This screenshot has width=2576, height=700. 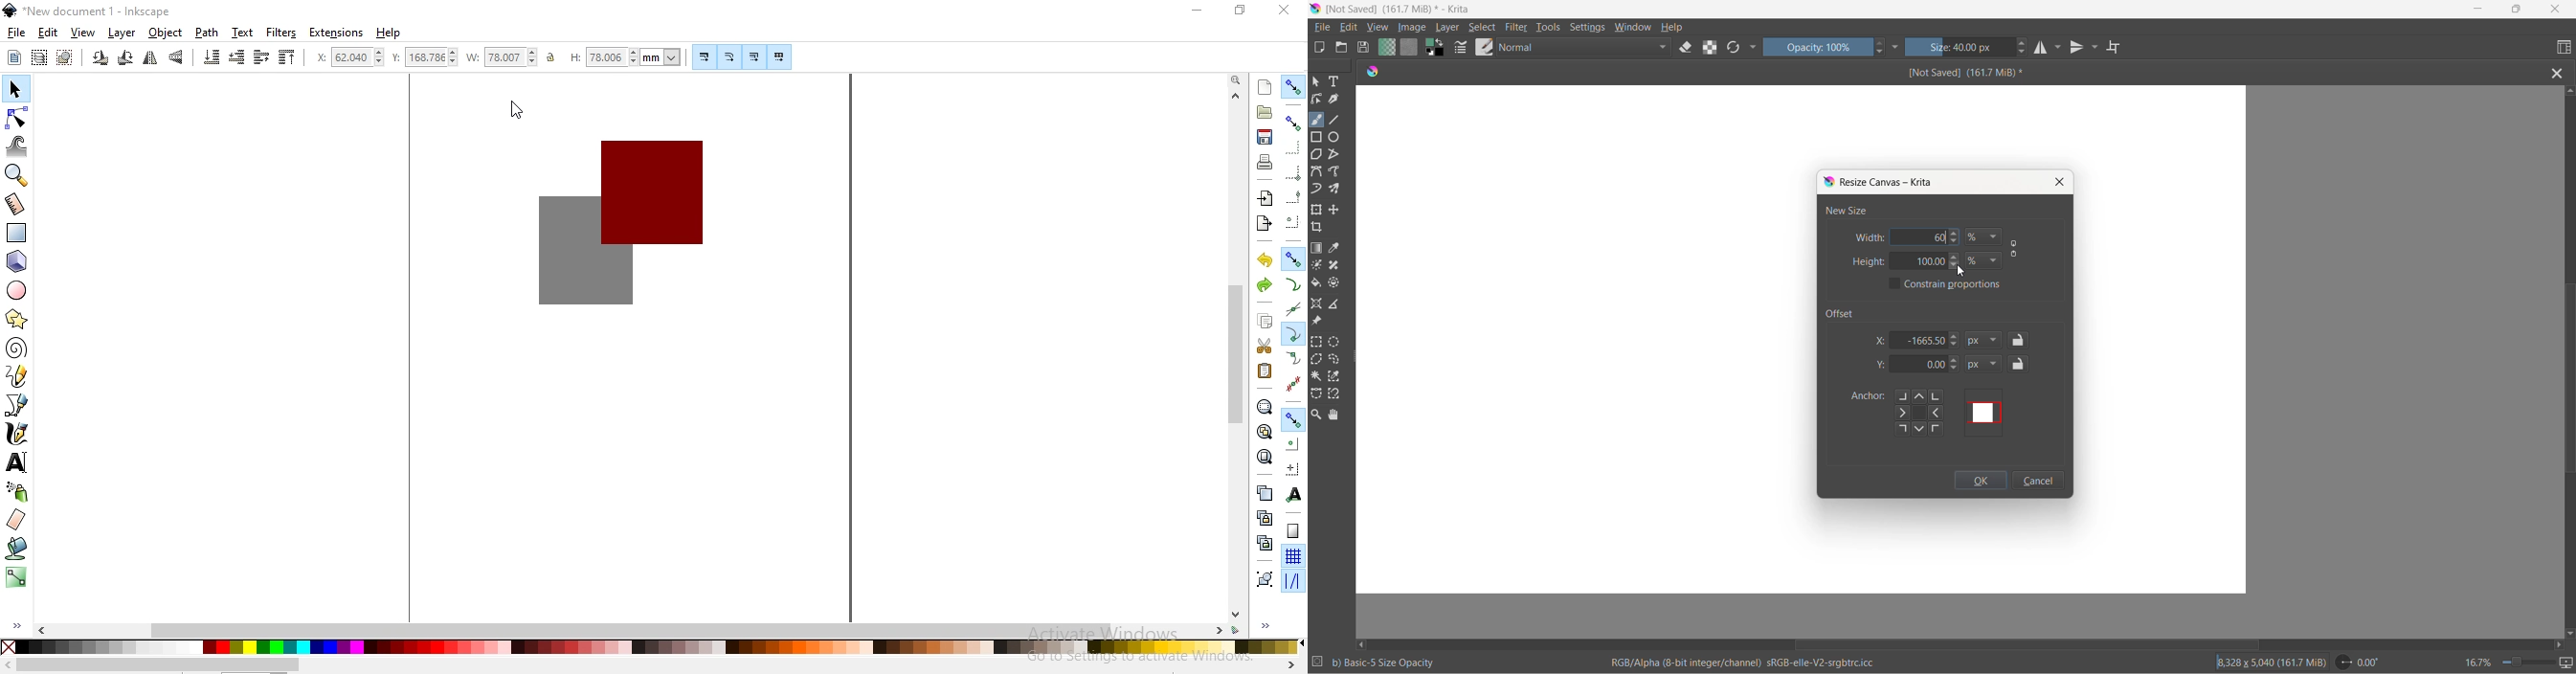 I want to click on width, so click(x=1869, y=238).